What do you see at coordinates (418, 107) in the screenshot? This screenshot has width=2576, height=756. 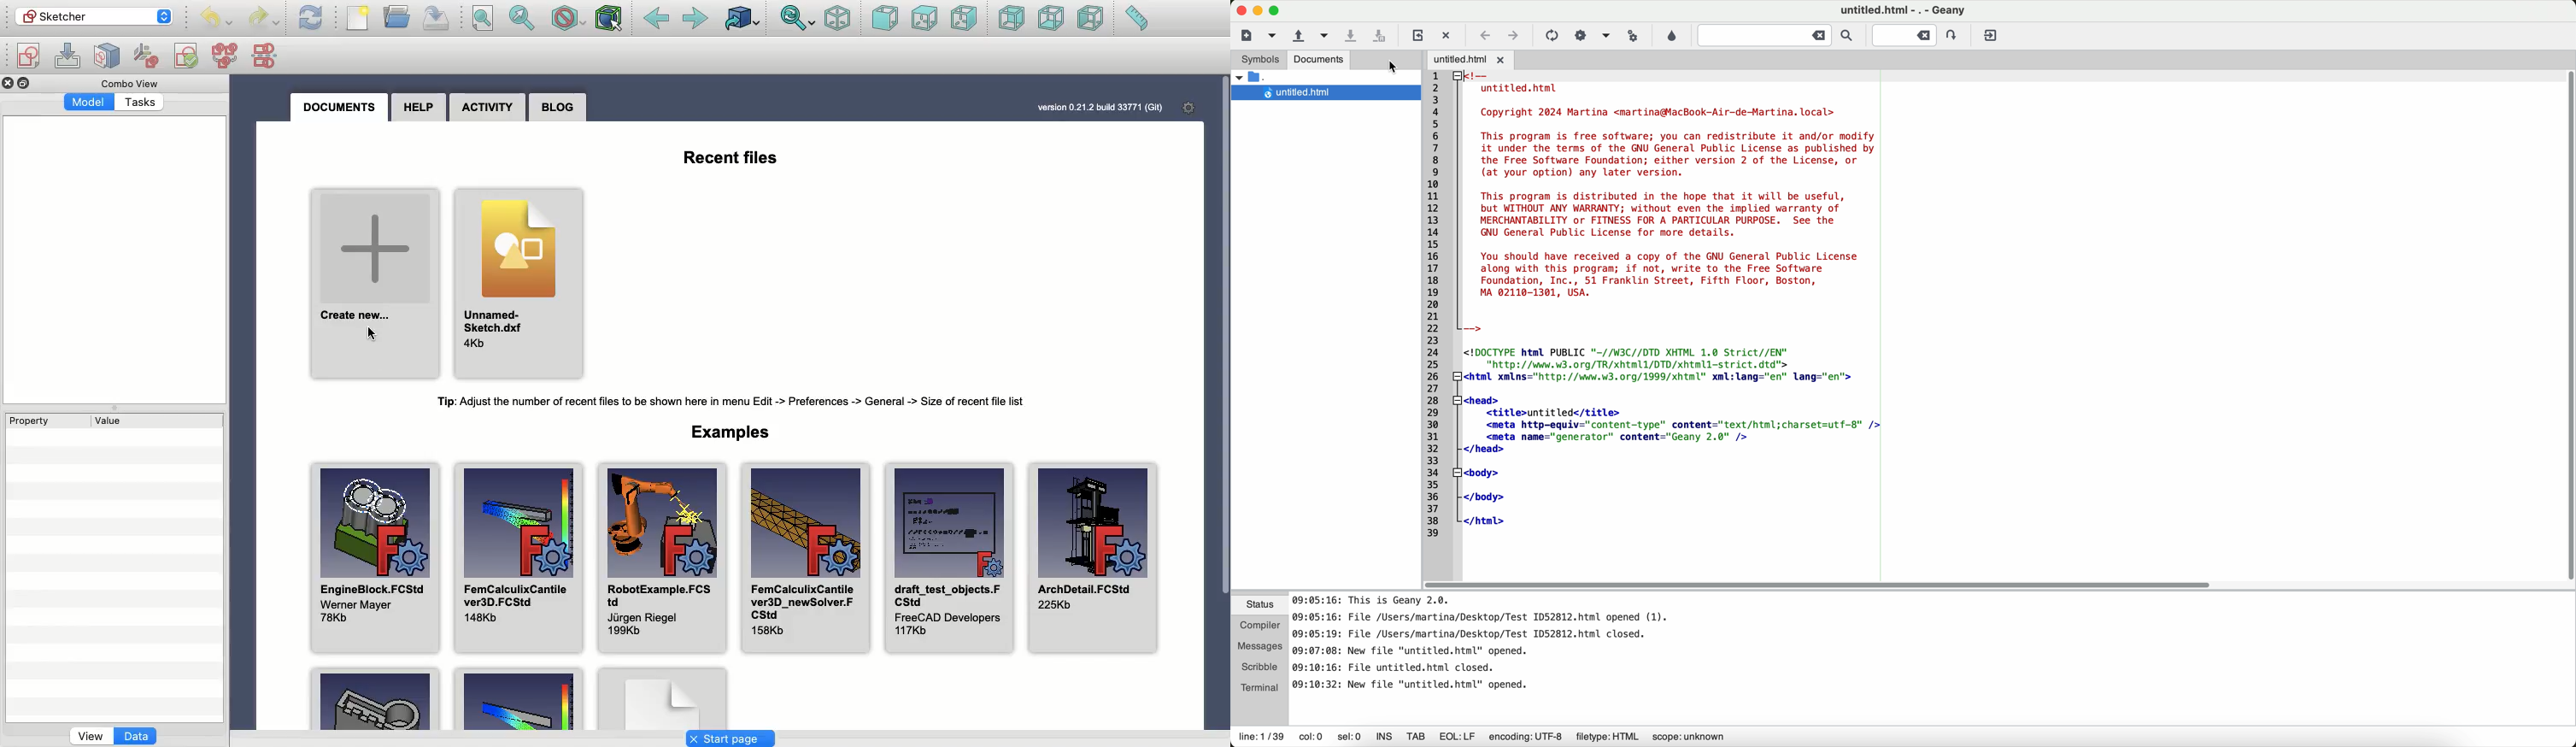 I see `Help` at bounding box center [418, 107].